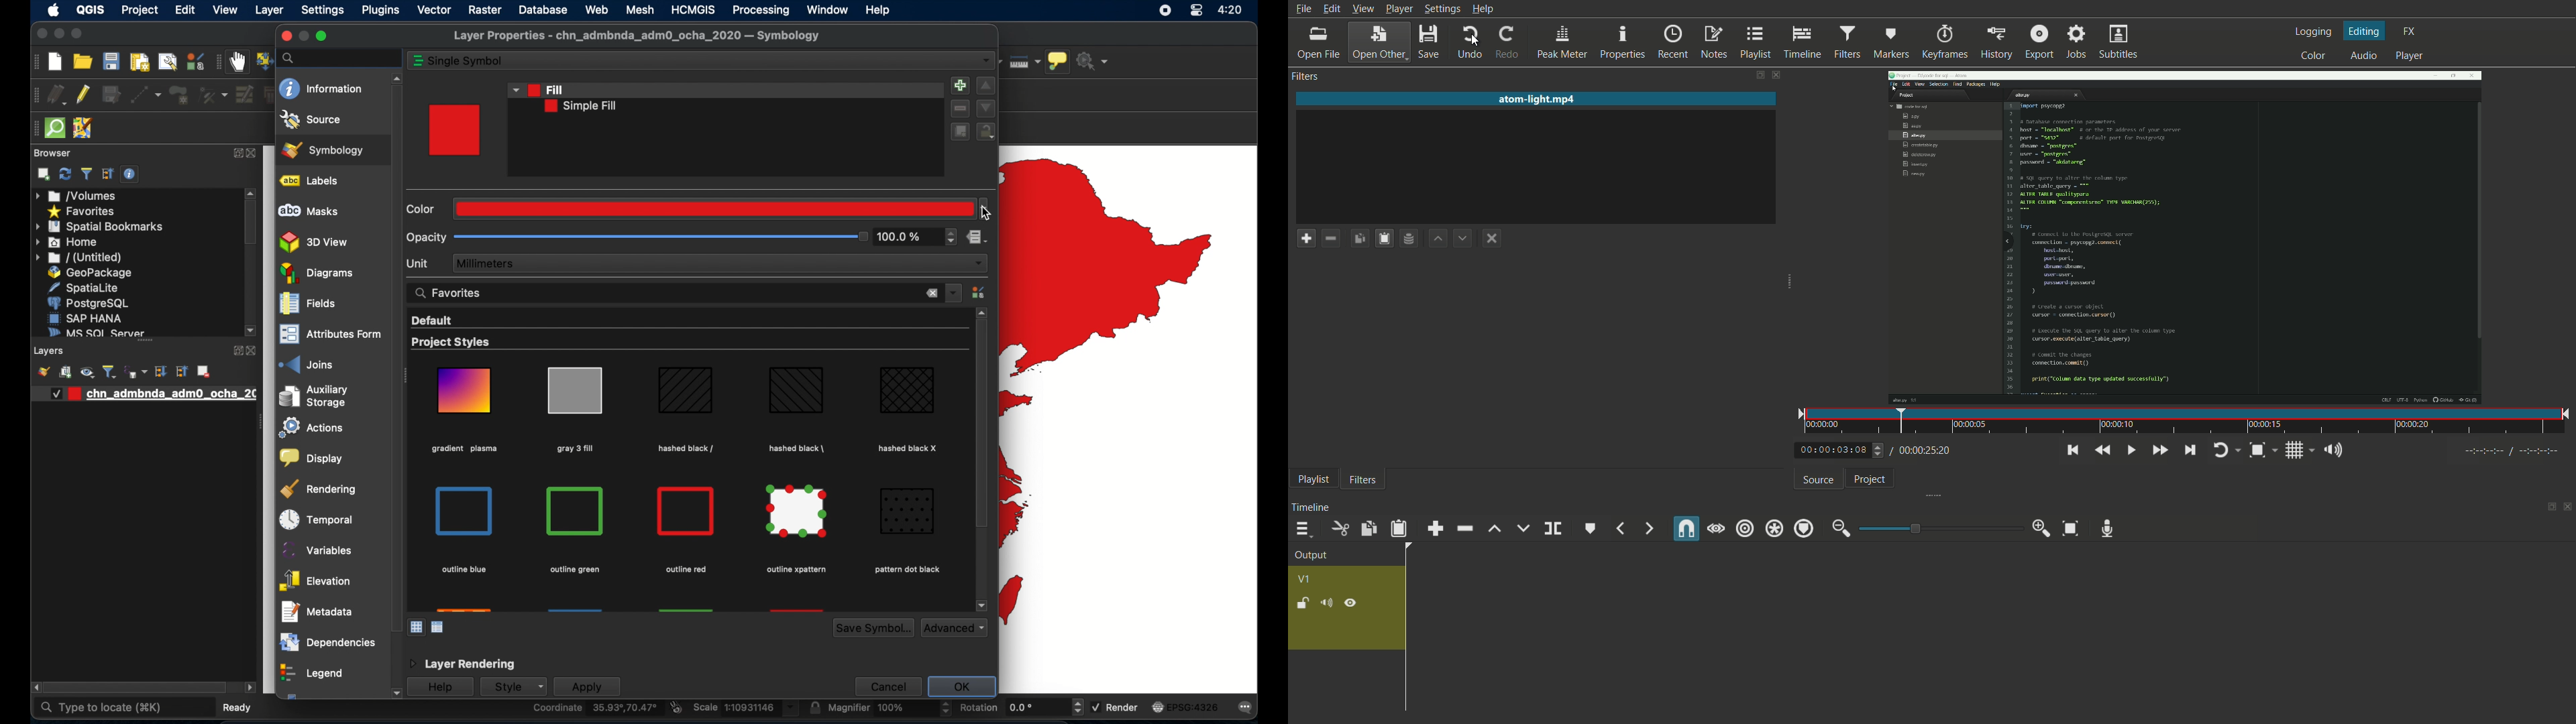  What do you see at coordinates (308, 305) in the screenshot?
I see `fields` at bounding box center [308, 305].